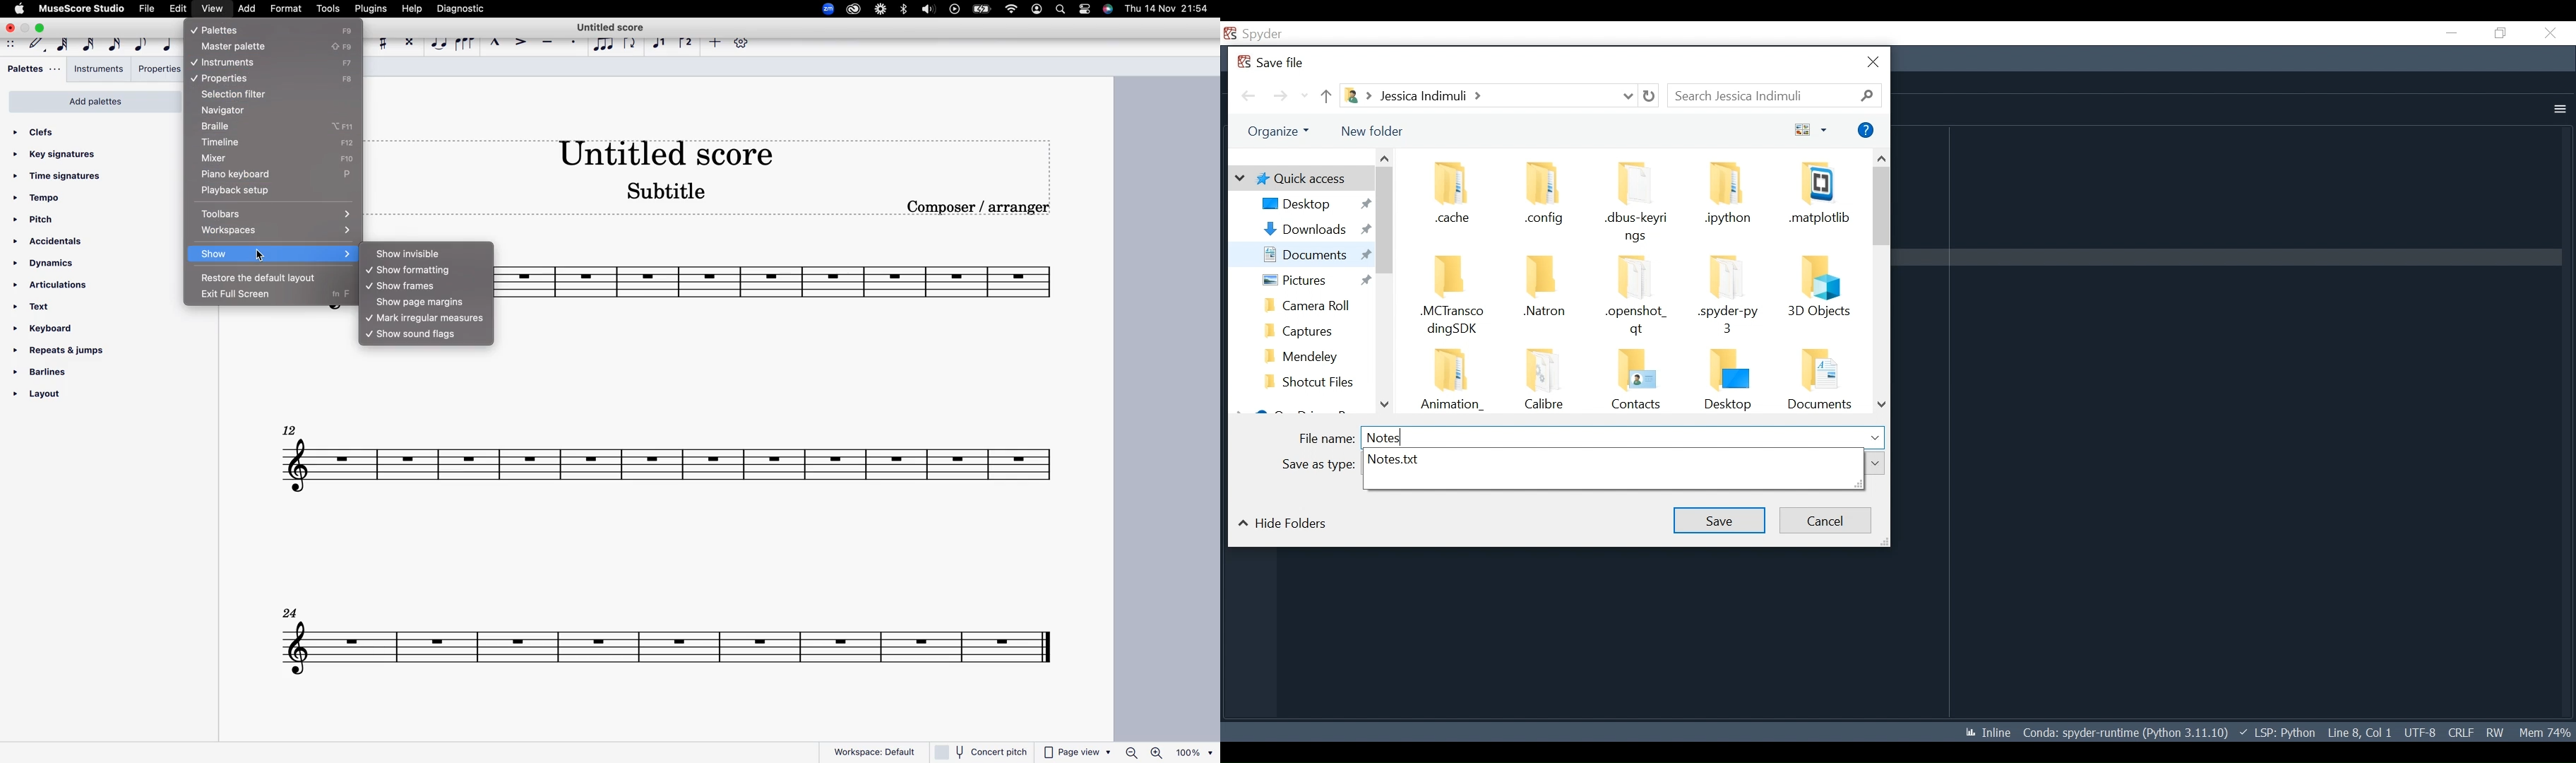  I want to click on repeats & jumps, so click(64, 348).